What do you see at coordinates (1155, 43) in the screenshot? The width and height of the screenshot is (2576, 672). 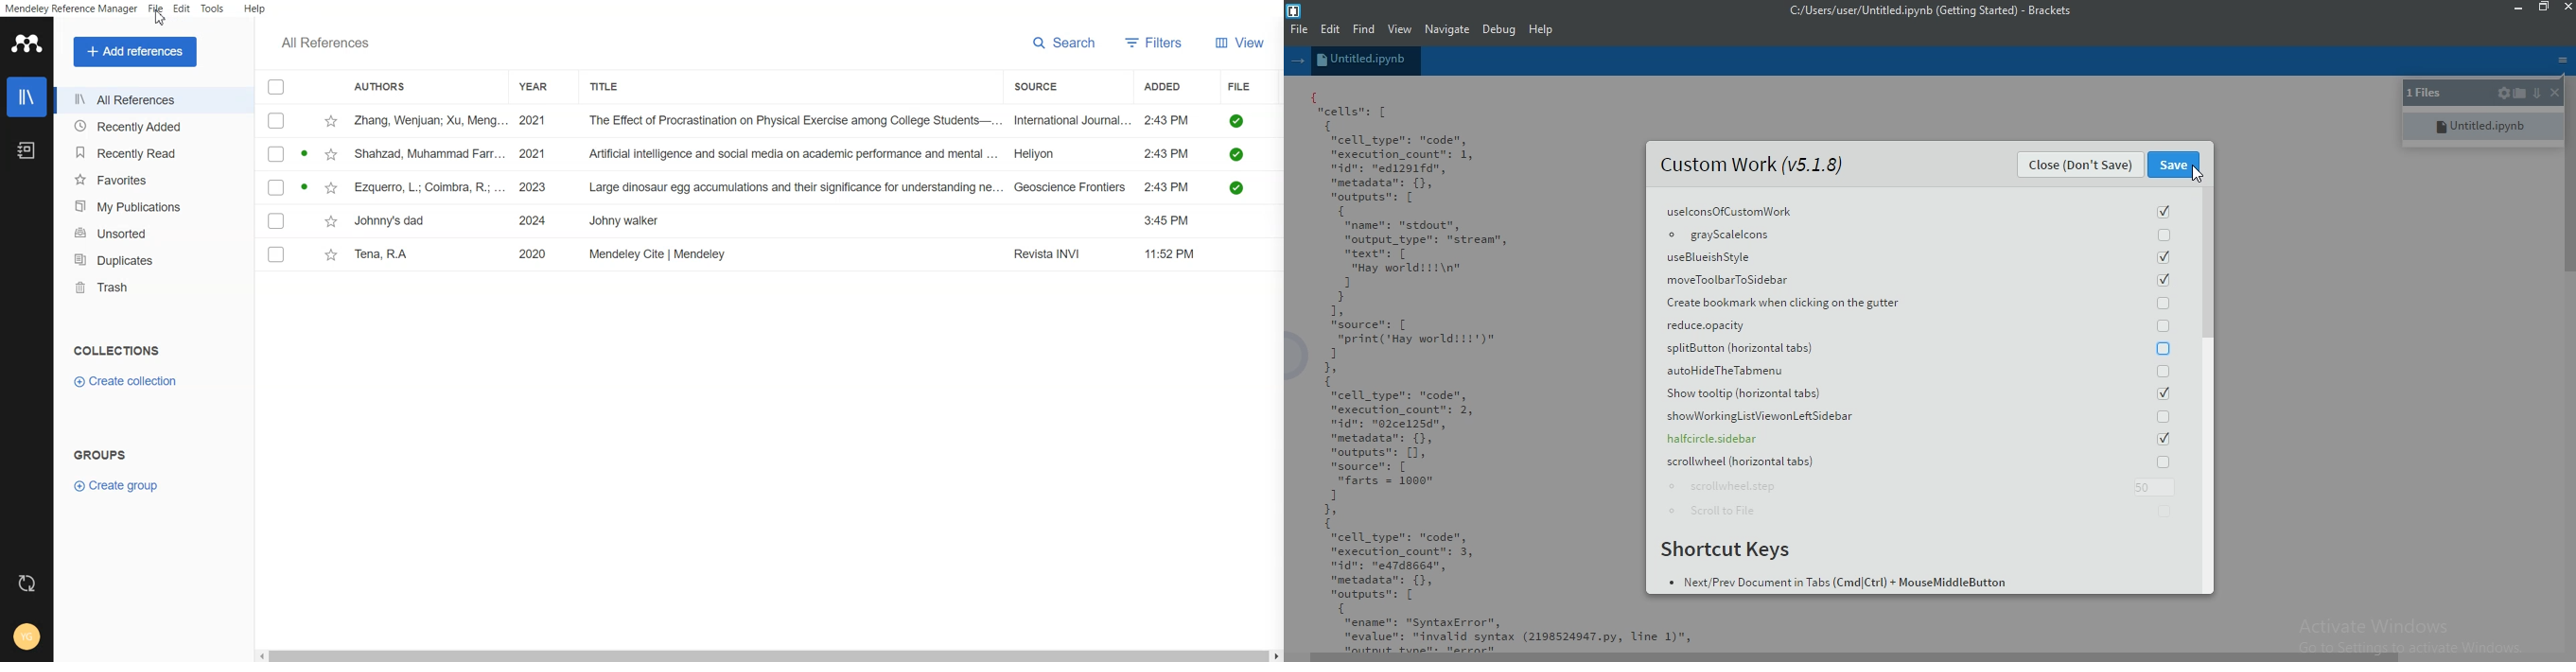 I see `Filter` at bounding box center [1155, 43].